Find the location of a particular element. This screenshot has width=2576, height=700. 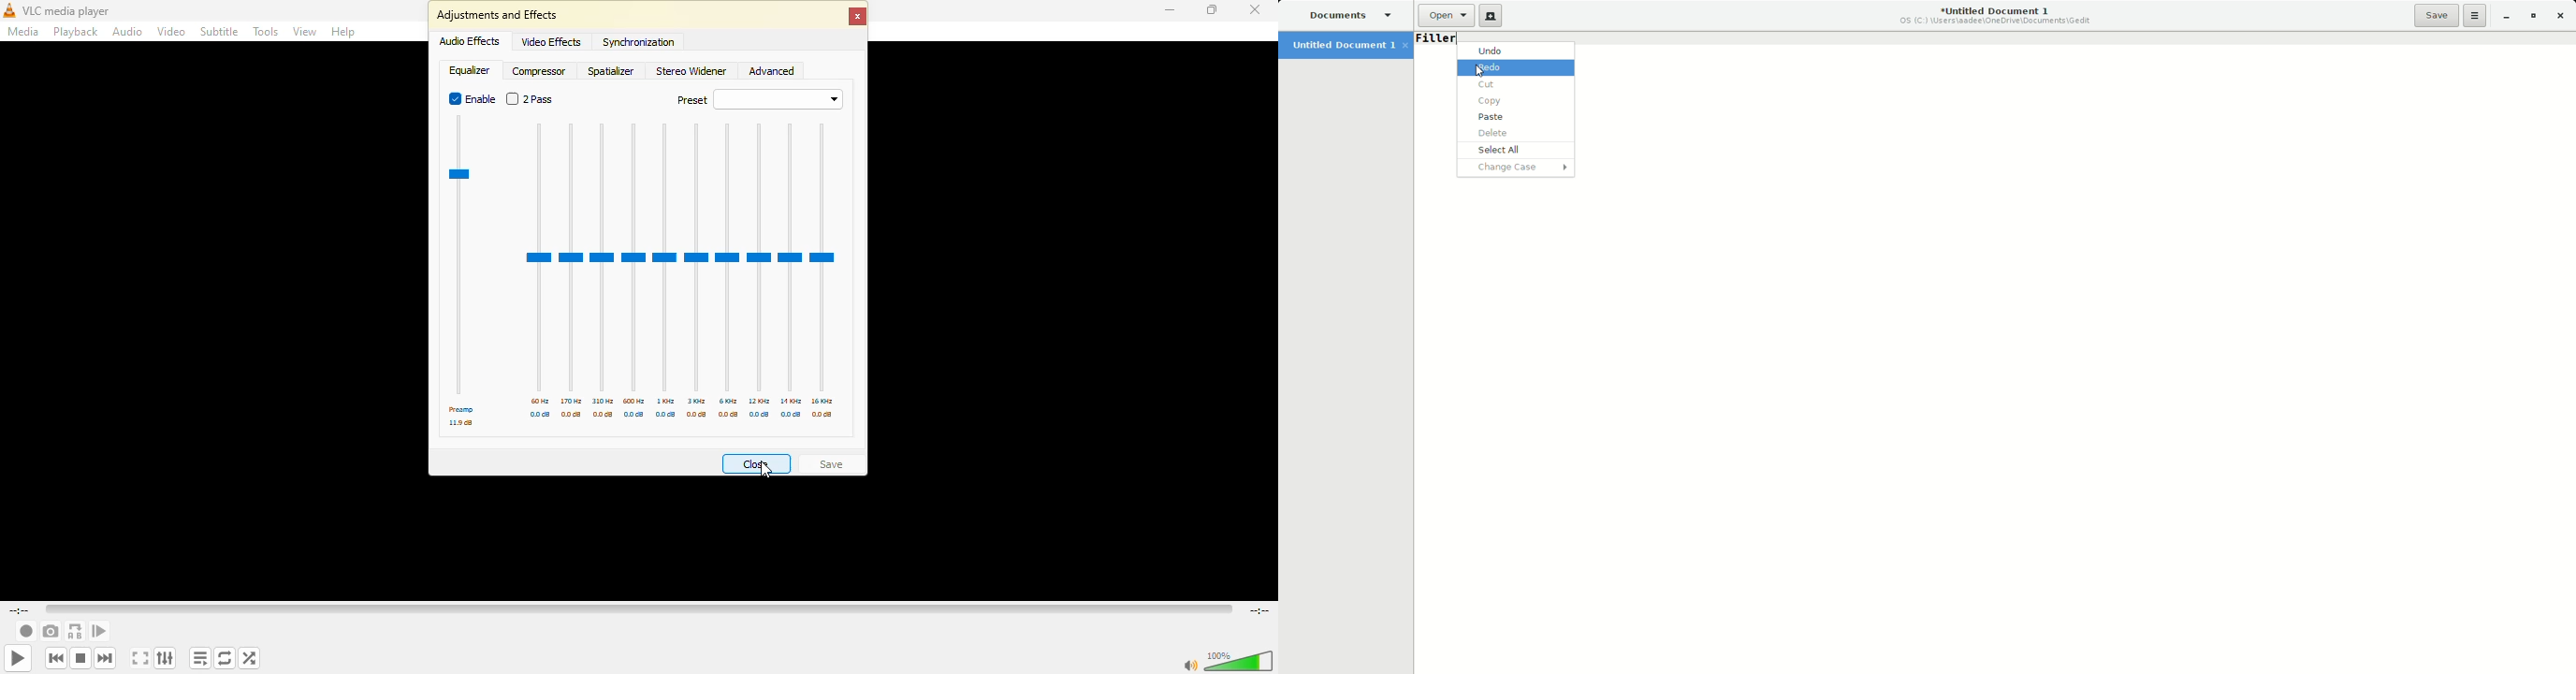

show extended settings is located at coordinates (165, 658).